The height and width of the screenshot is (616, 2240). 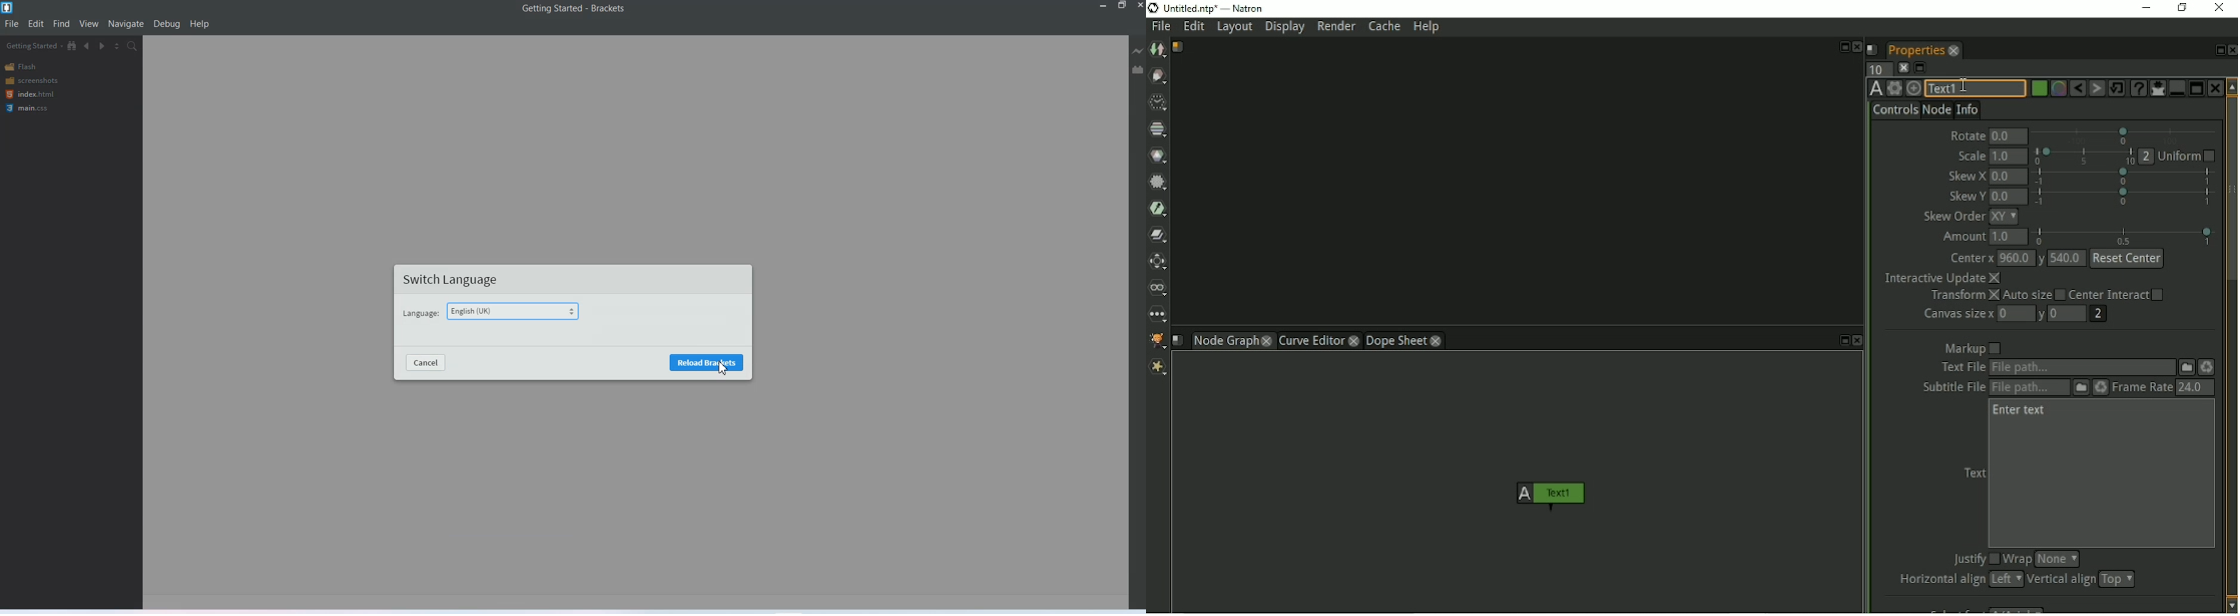 What do you see at coordinates (29, 109) in the screenshot?
I see `main` at bounding box center [29, 109].